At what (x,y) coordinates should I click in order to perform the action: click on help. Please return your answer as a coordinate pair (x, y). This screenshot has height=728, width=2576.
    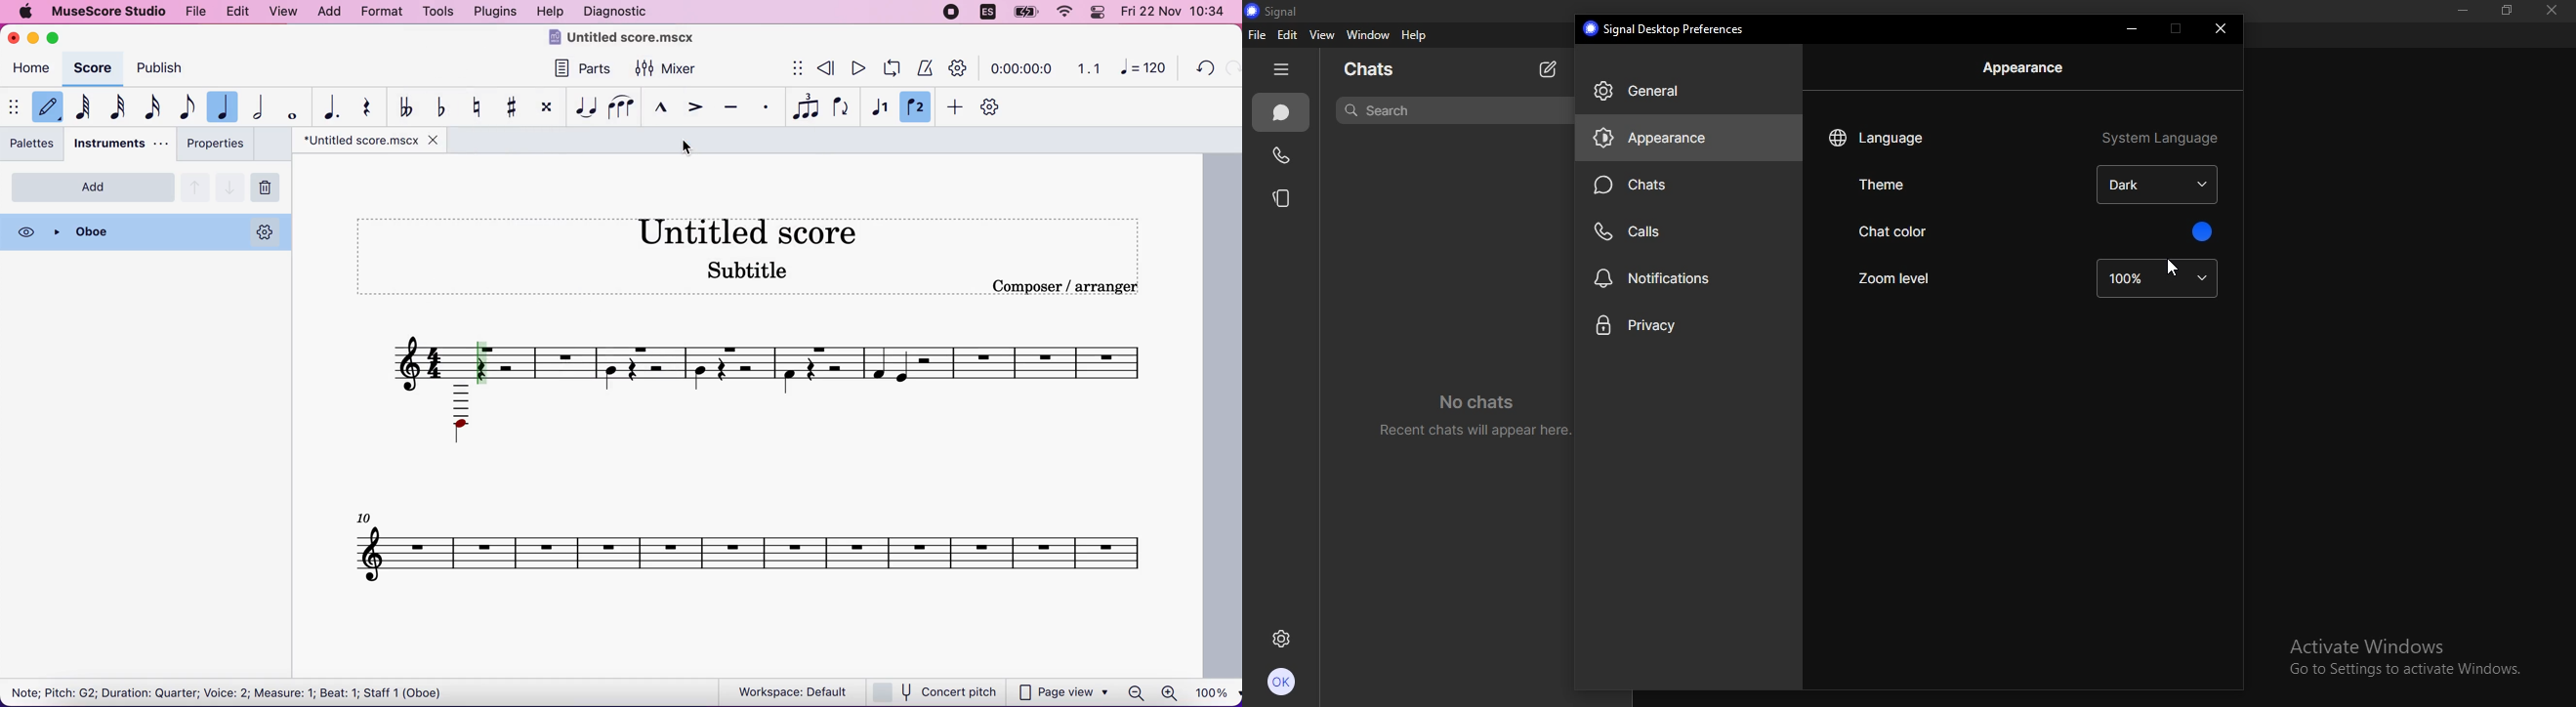
    Looking at the image, I should click on (553, 11).